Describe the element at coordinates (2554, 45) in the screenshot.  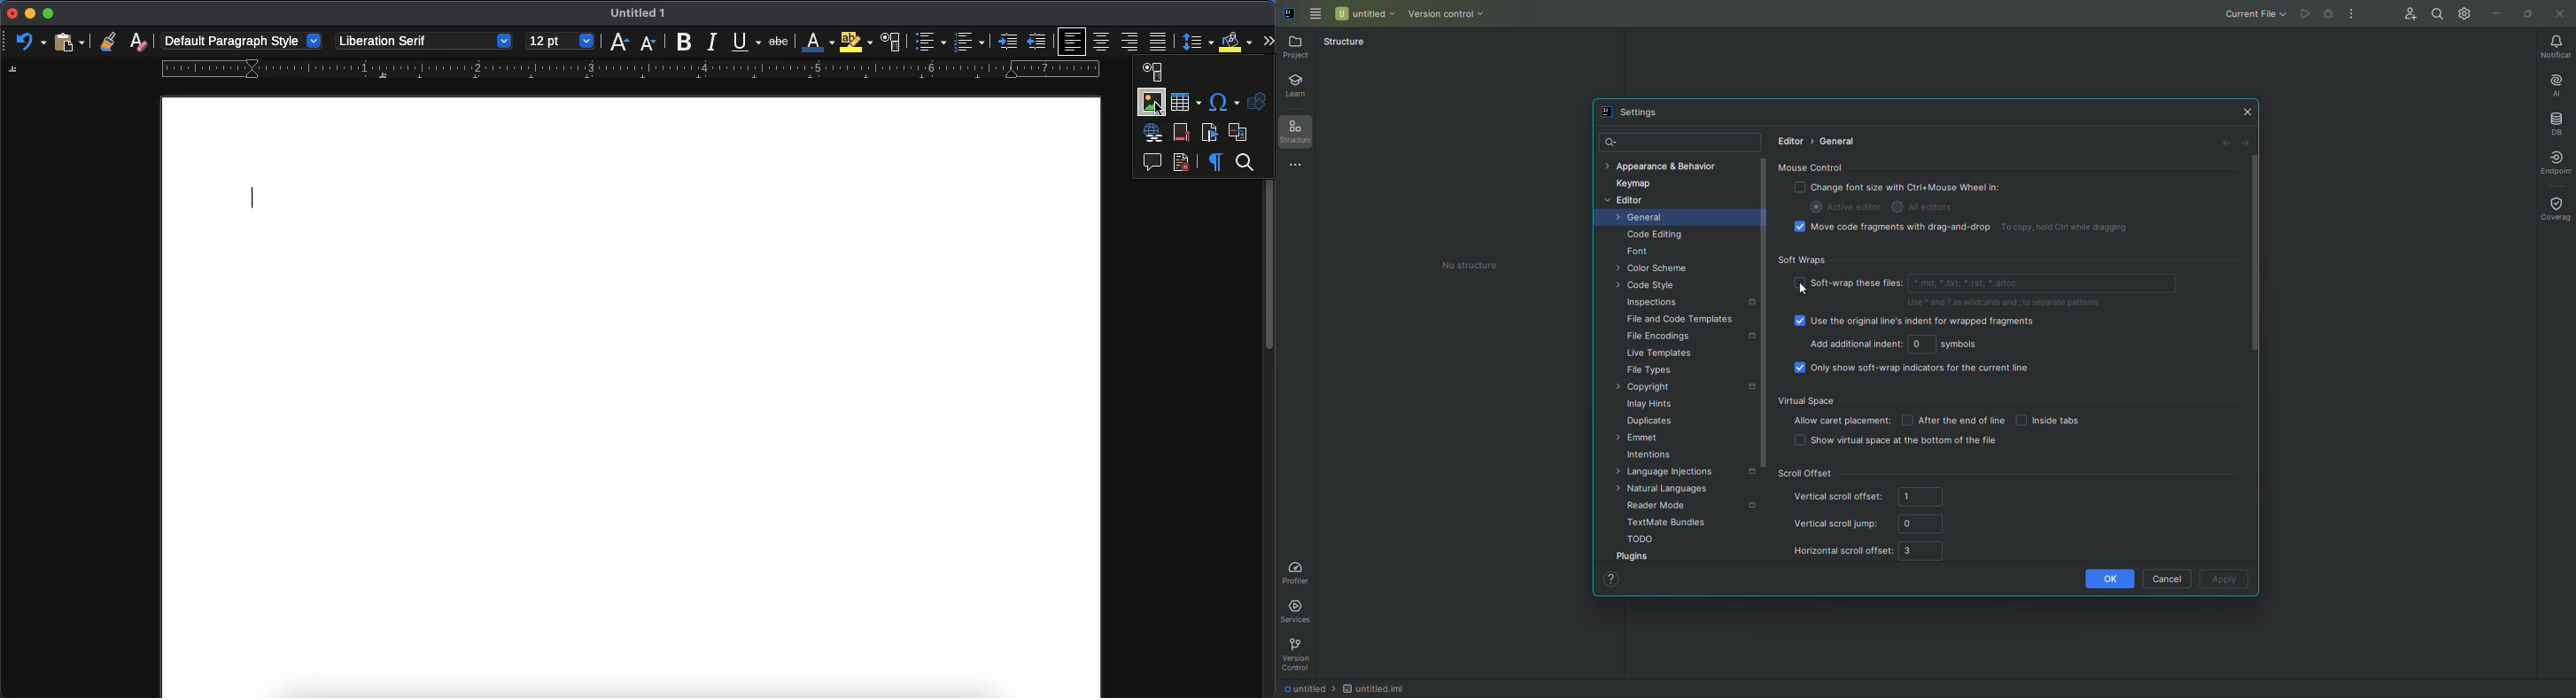
I see `Notifications` at that location.